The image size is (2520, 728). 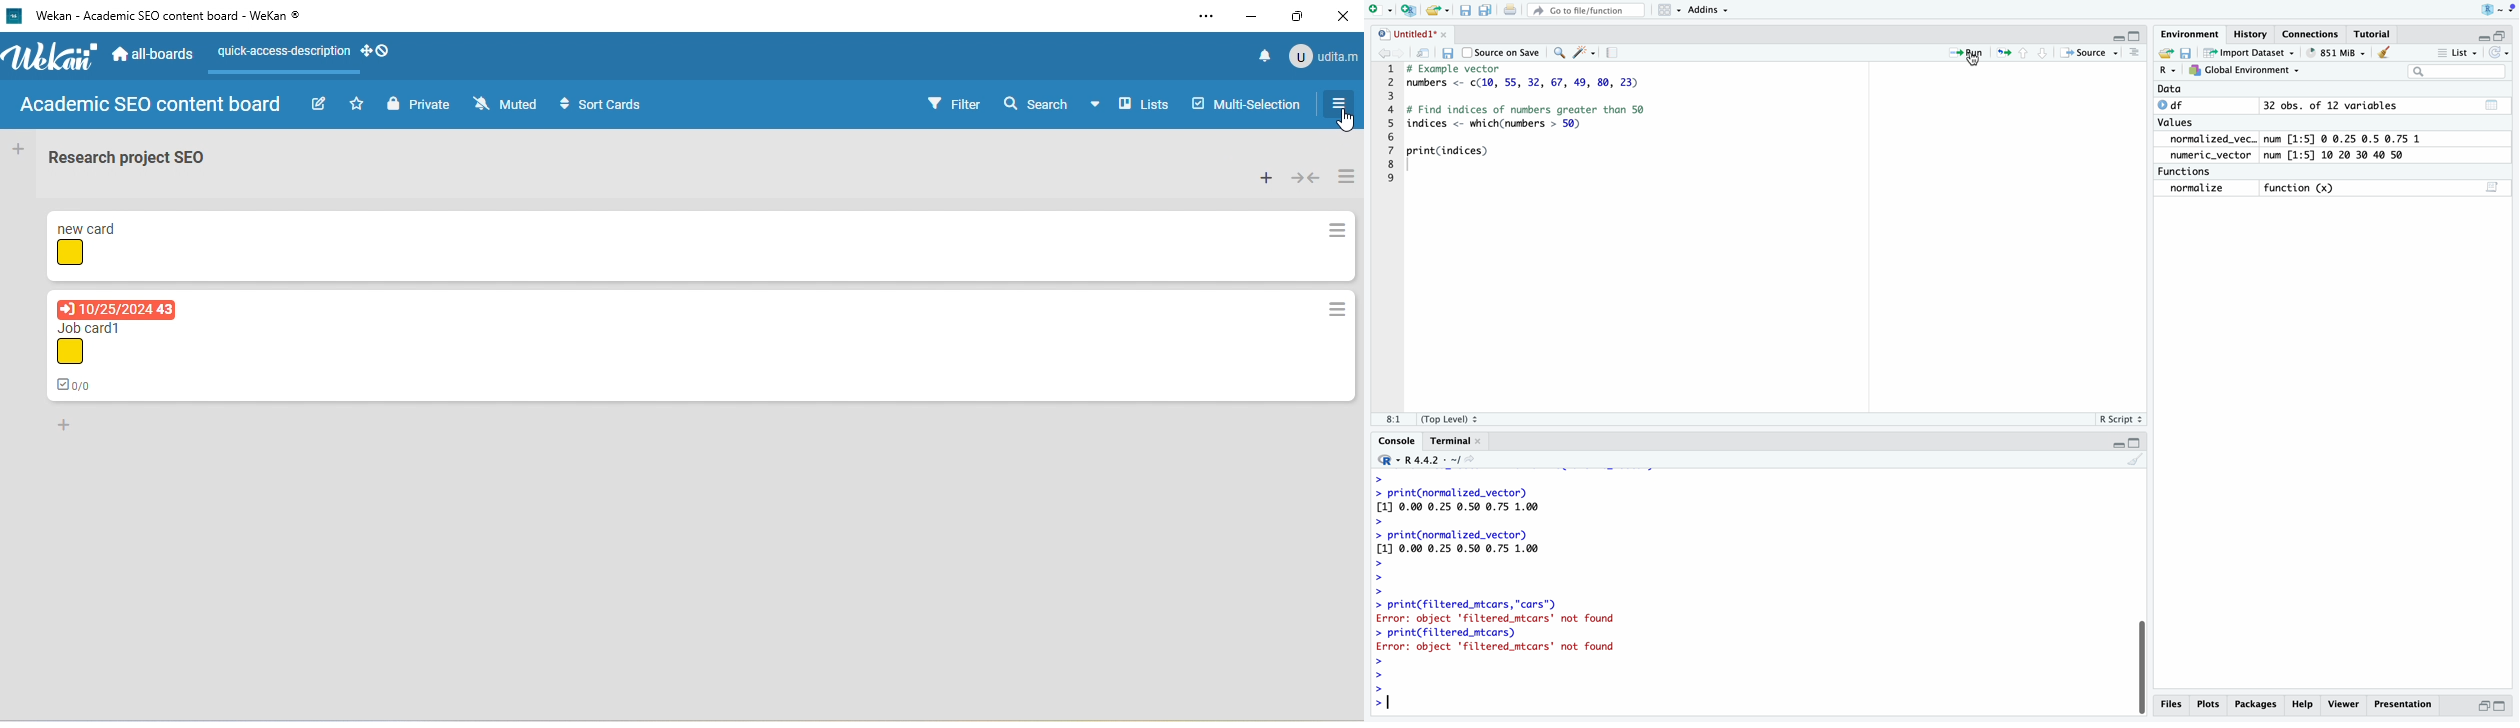 I want to click on  284 MiB , so click(x=2333, y=53).